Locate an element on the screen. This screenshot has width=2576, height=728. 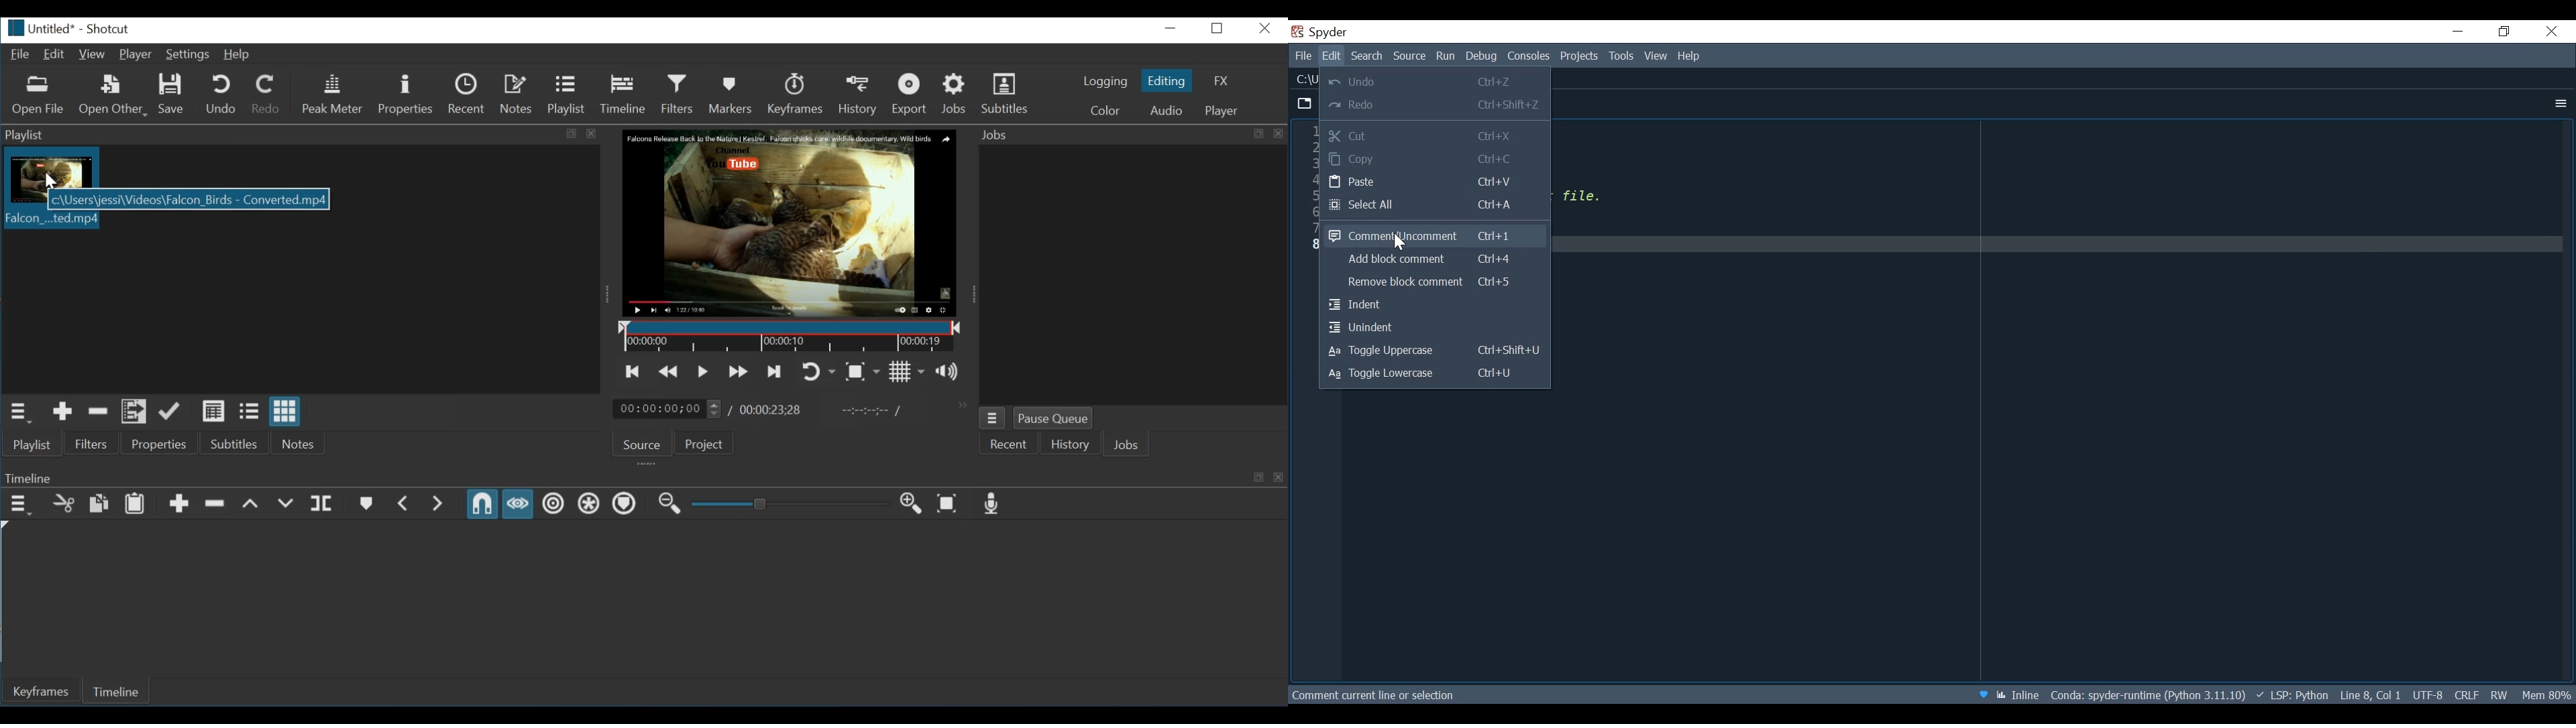
Recent is located at coordinates (468, 94).